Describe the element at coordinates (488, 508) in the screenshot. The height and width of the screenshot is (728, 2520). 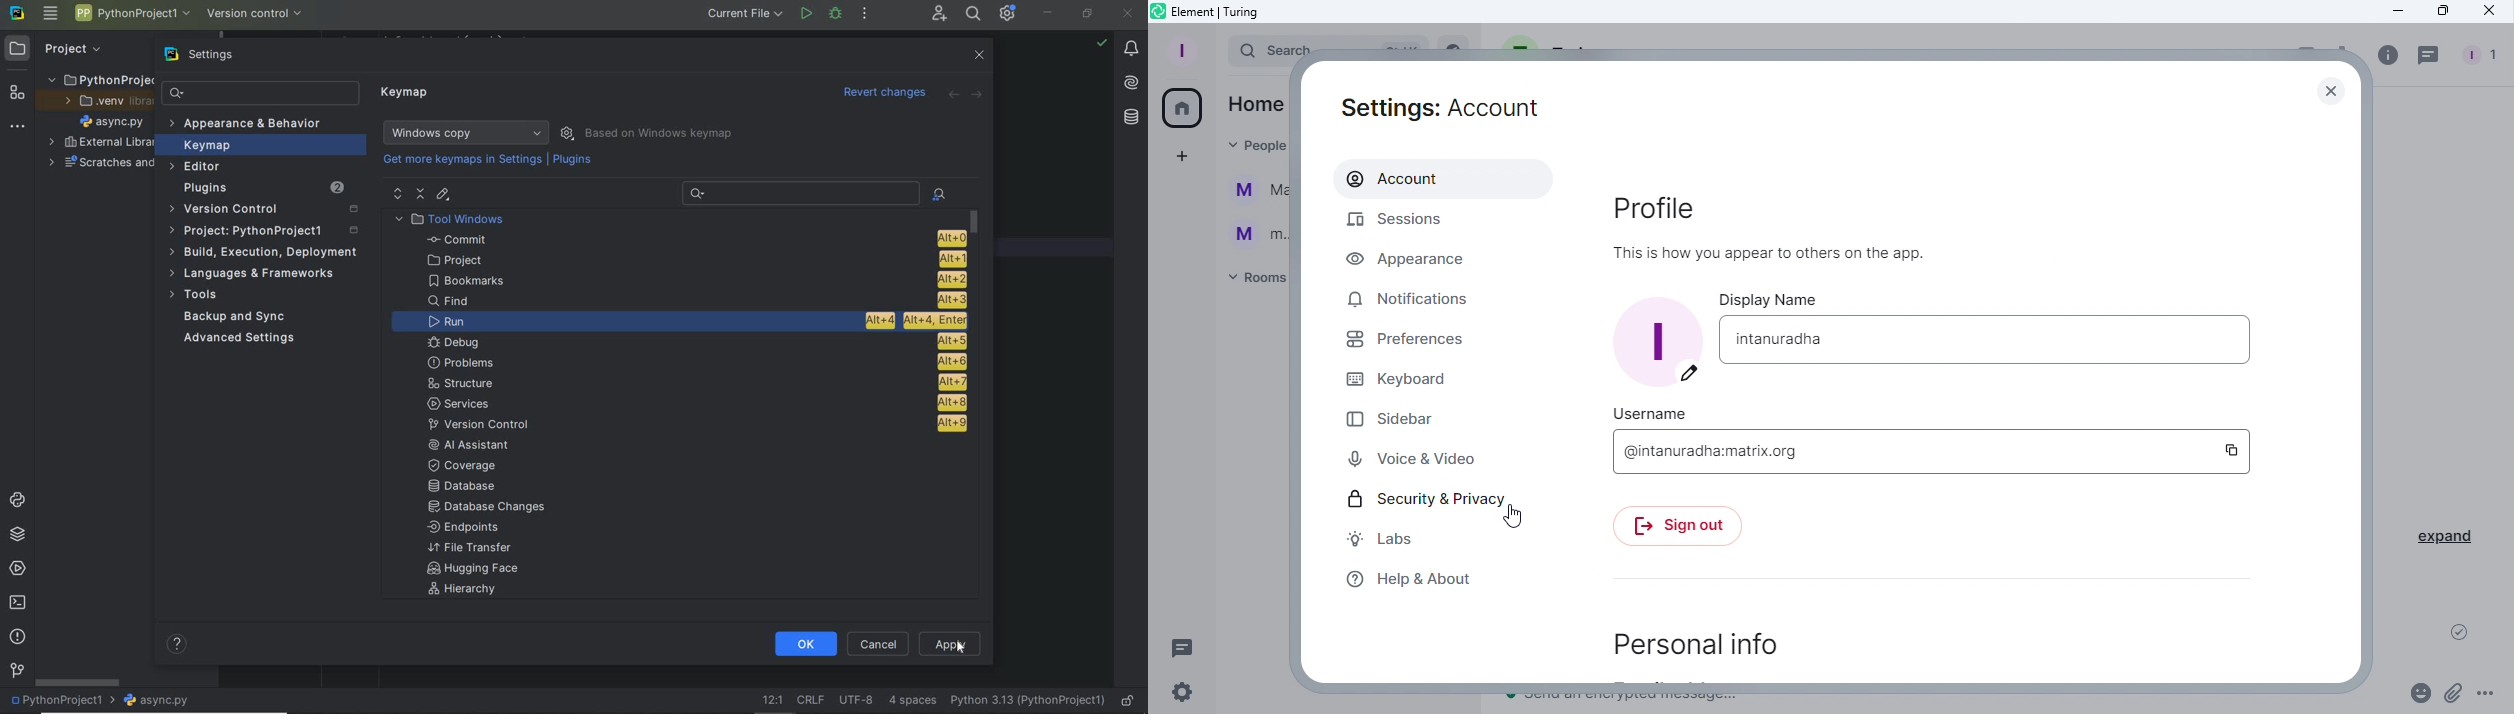
I see `Database changes` at that location.